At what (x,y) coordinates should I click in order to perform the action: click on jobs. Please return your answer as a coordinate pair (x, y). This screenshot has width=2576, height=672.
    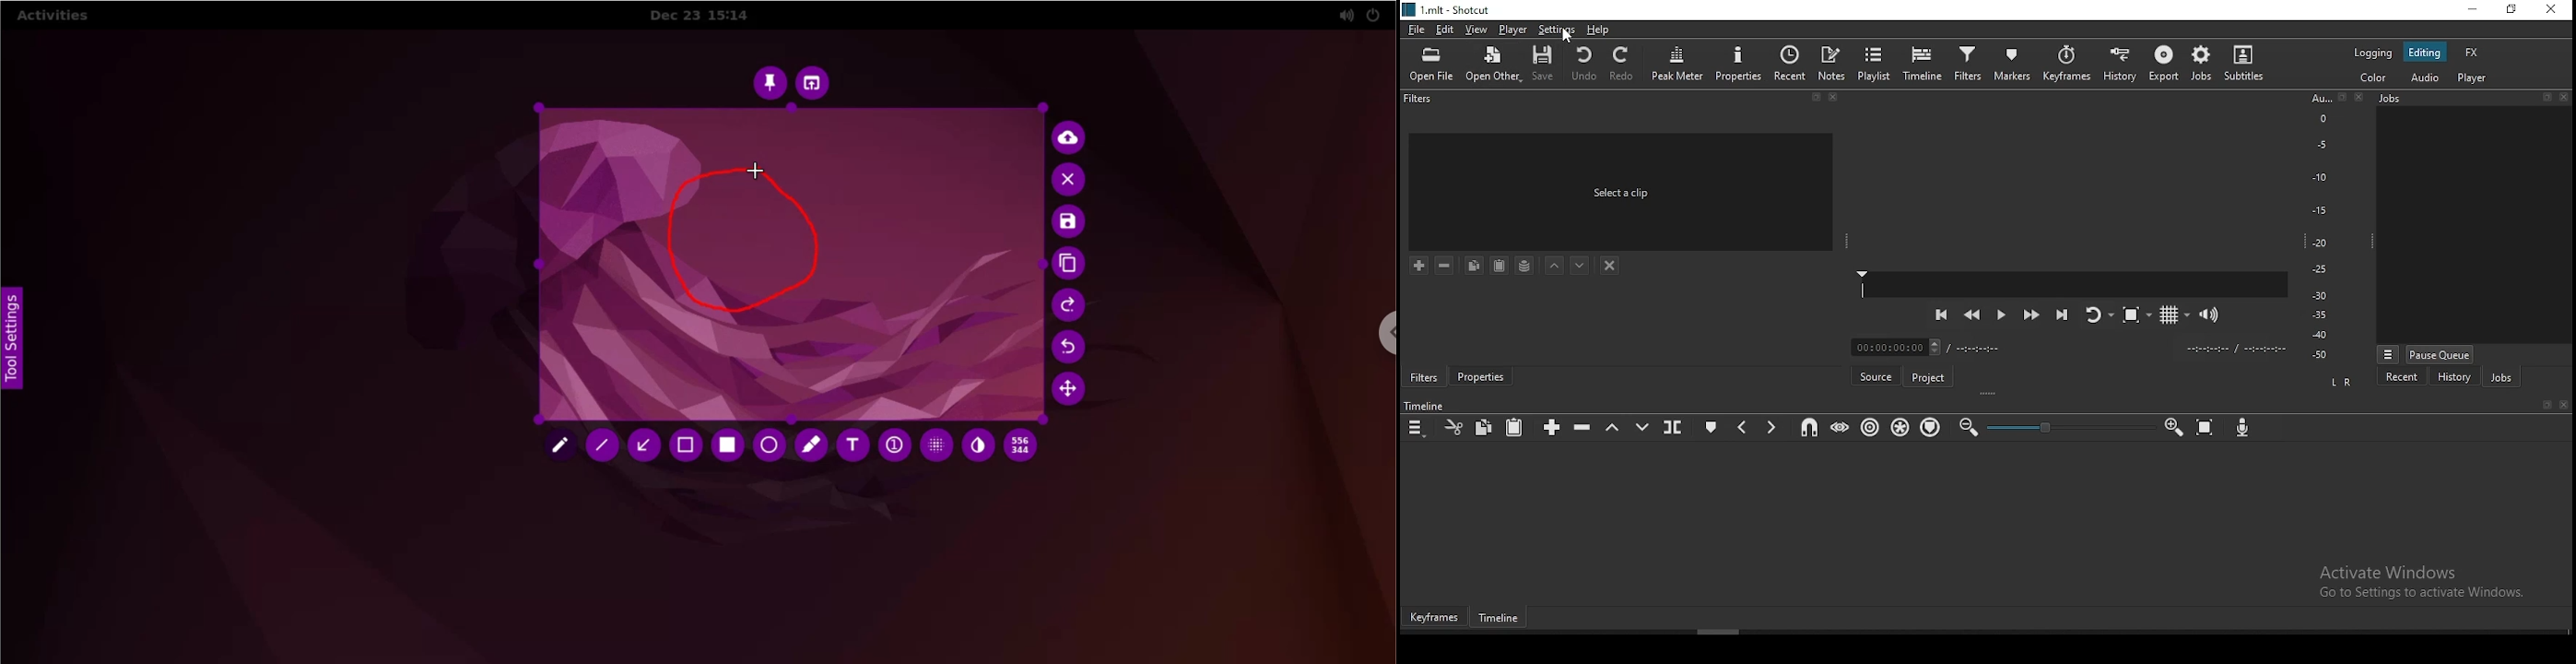
    Looking at the image, I should click on (2500, 376).